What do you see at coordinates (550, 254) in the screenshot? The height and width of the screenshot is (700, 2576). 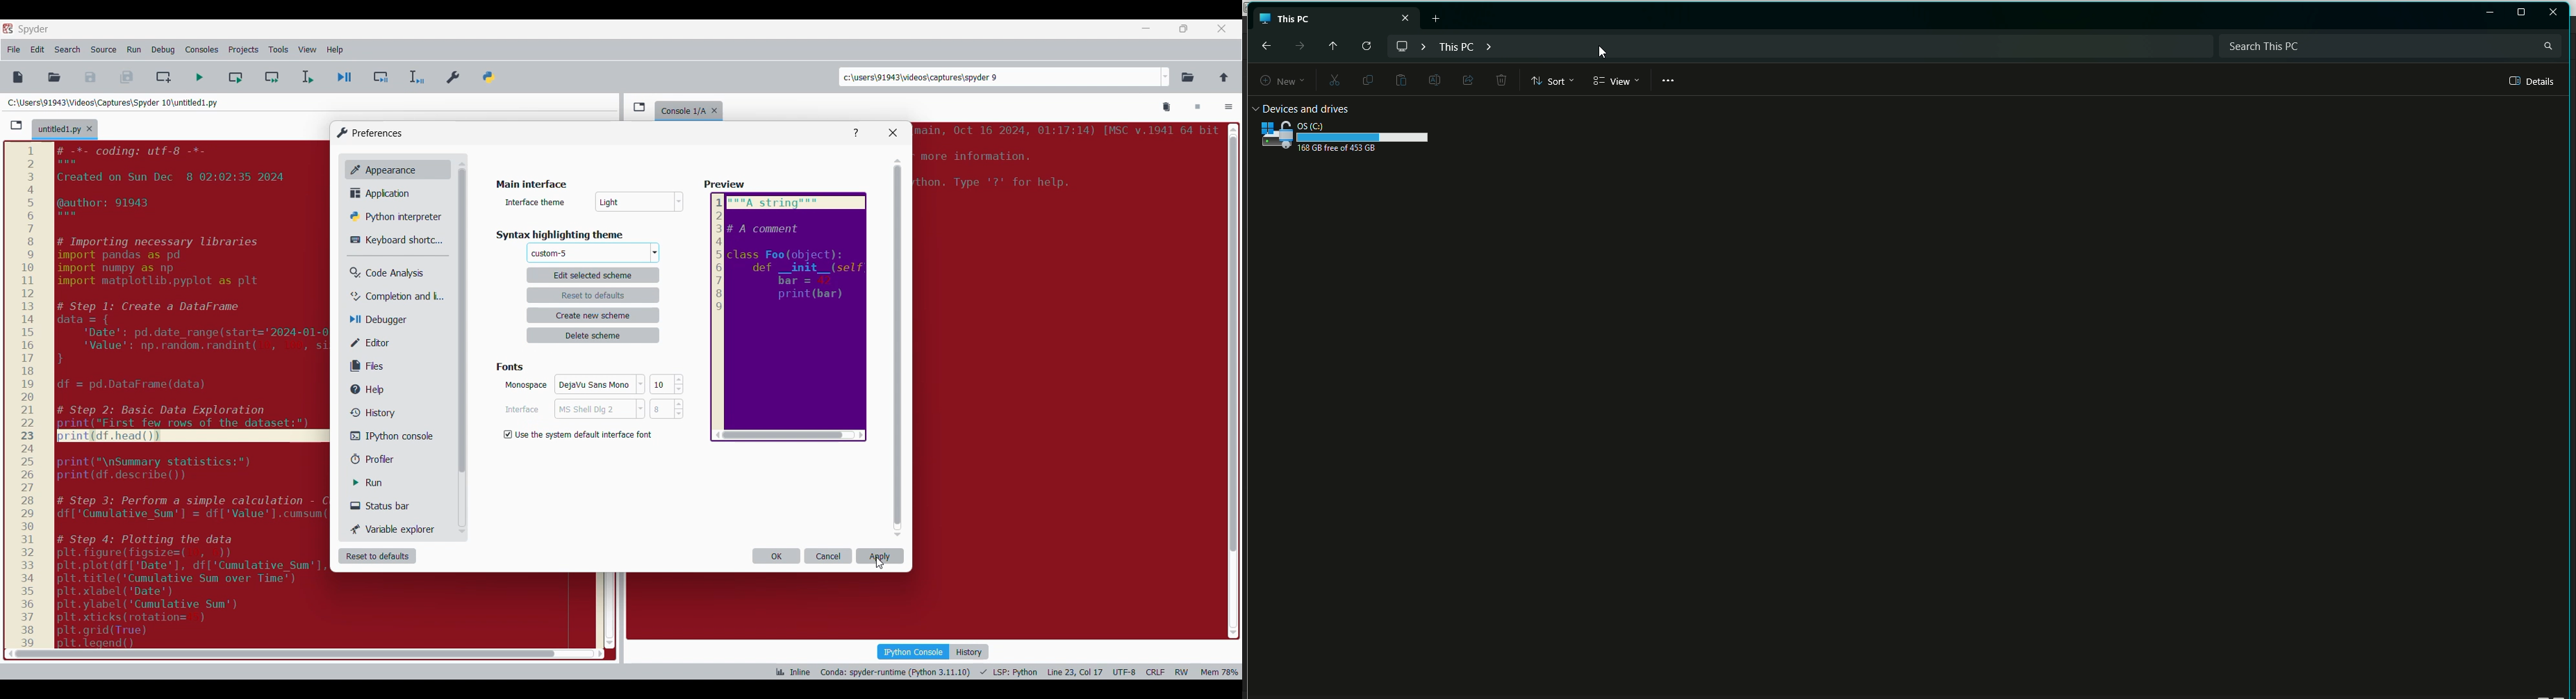 I see `Theme changed to new created theme` at bounding box center [550, 254].